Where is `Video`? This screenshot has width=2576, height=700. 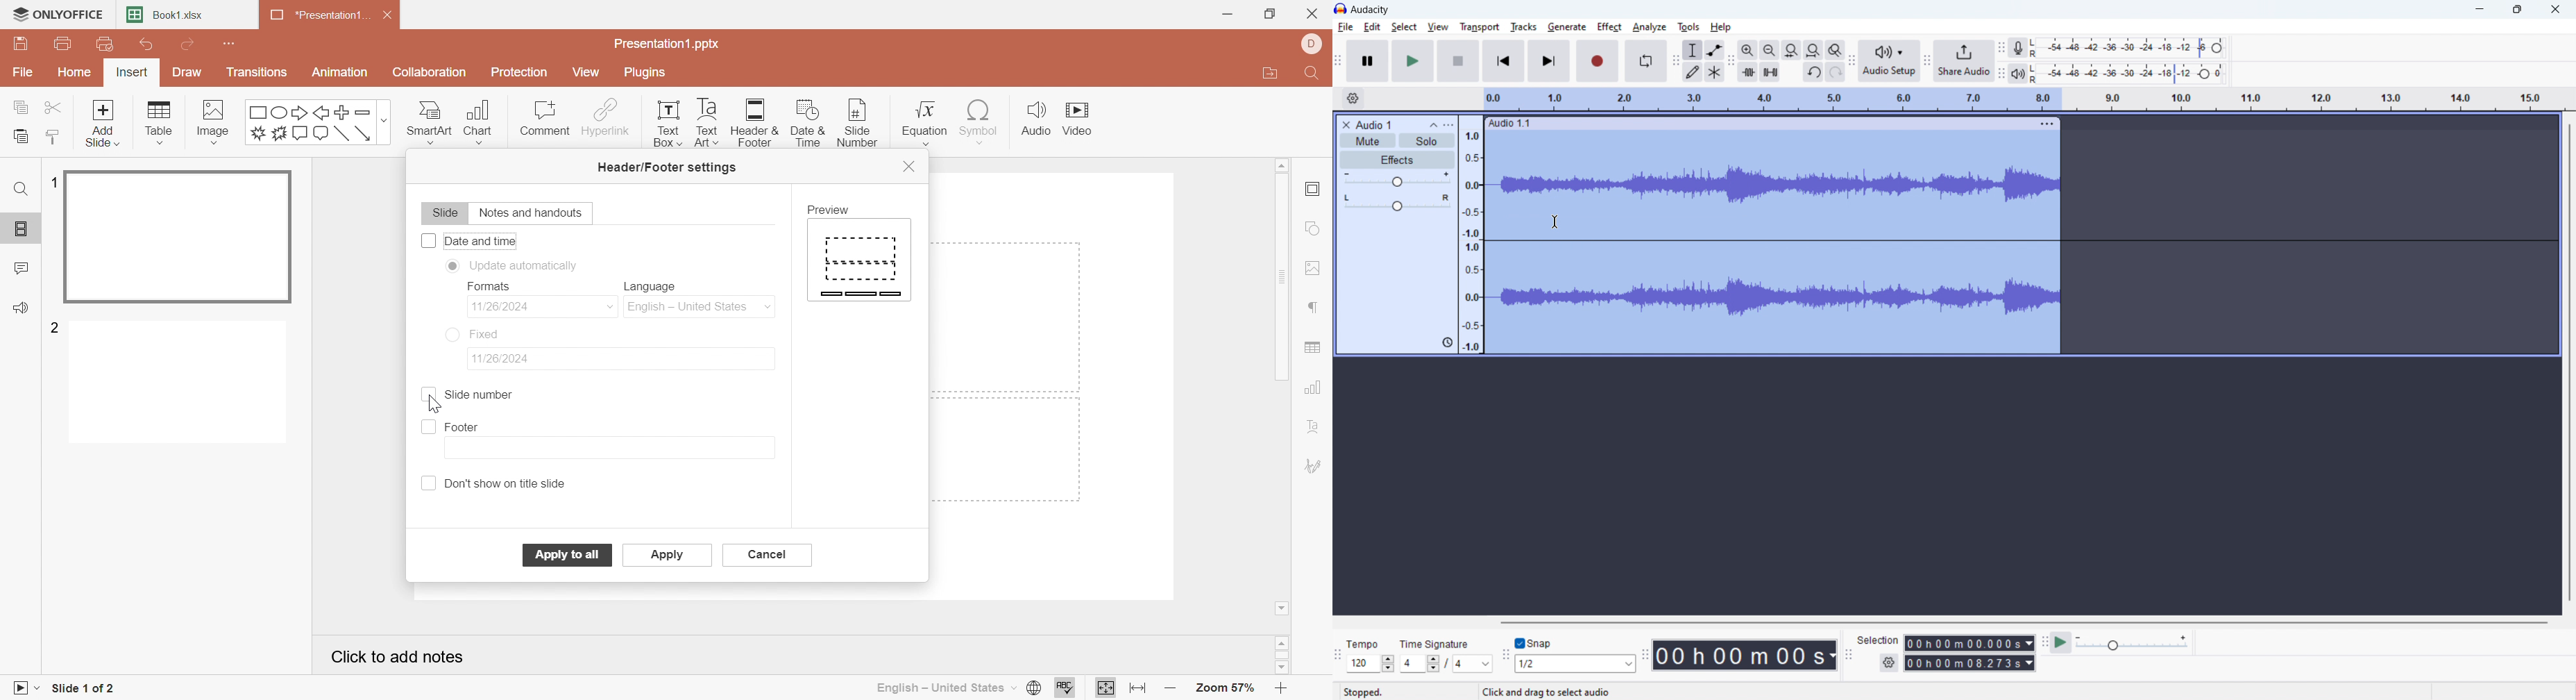 Video is located at coordinates (1083, 121).